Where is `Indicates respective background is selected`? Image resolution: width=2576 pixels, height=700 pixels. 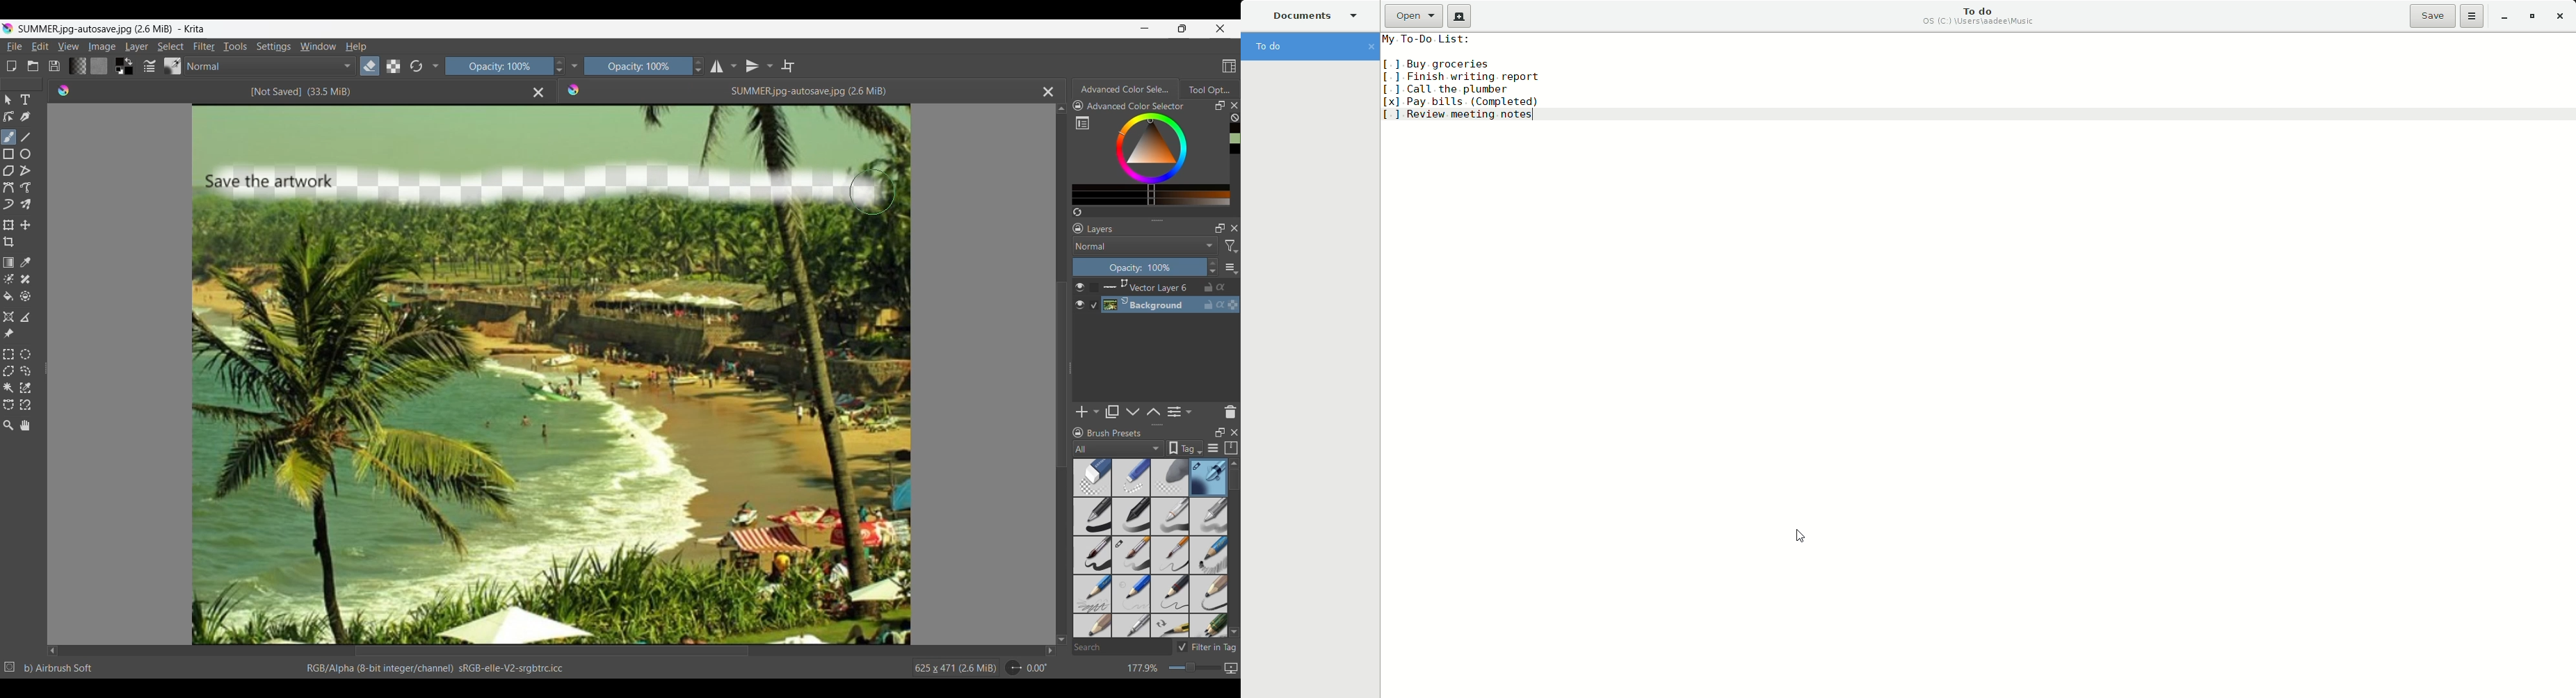 Indicates respective background is selected is located at coordinates (1095, 297).